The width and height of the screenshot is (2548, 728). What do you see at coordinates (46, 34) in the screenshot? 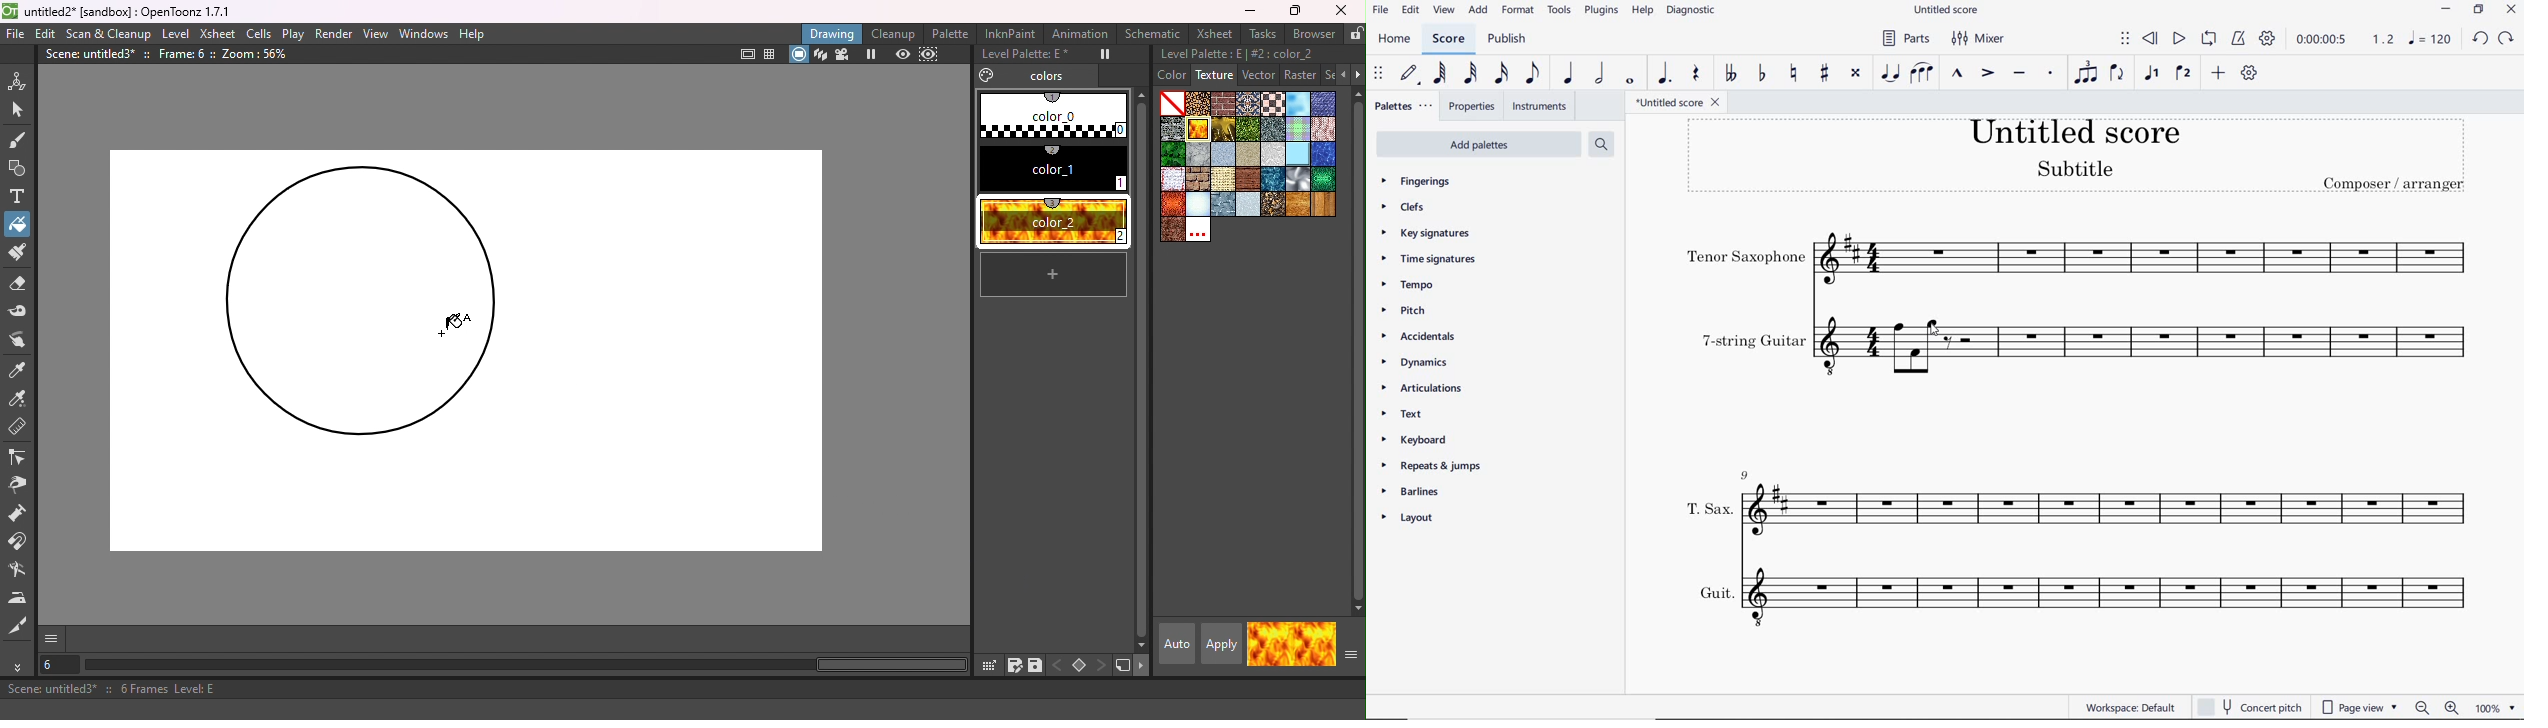
I see `Edit` at bounding box center [46, 34].